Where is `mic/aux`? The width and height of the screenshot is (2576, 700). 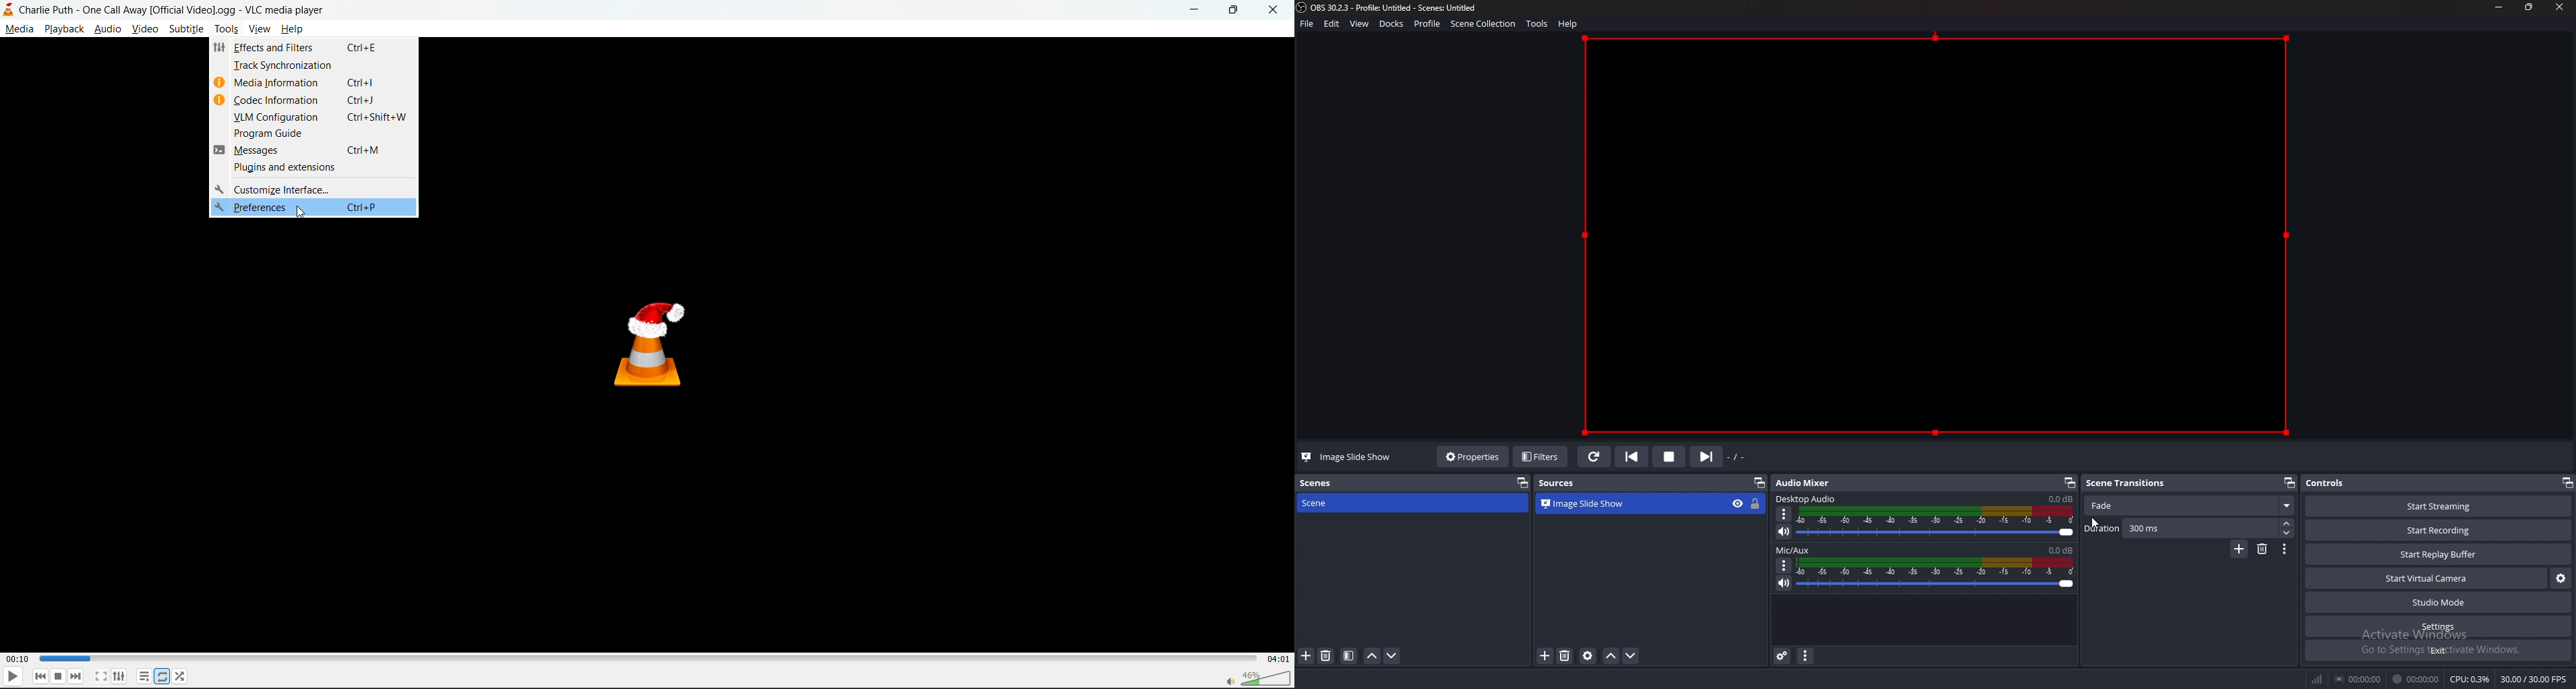 mic/aux is located at coordinates (1796, 550).